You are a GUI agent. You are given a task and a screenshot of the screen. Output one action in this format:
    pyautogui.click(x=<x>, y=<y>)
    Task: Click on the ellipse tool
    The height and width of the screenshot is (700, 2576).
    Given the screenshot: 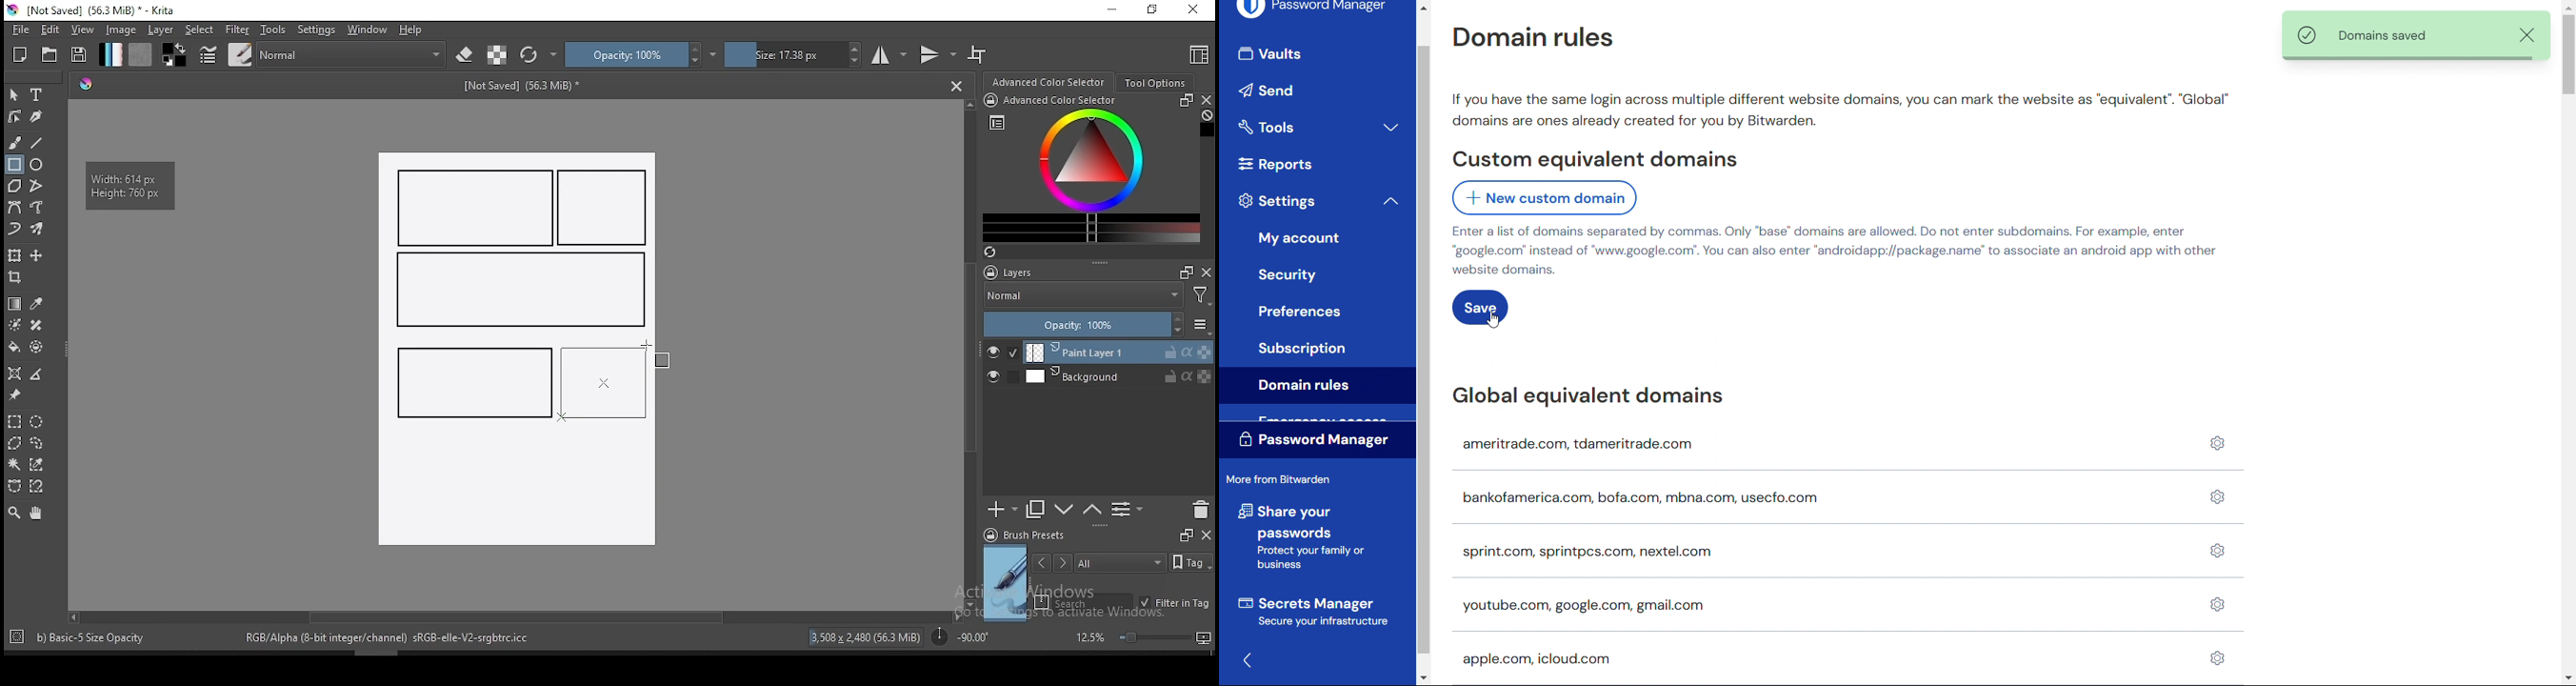 What is the action you would take?
    pyautogui.click(x=37, y=163)
    